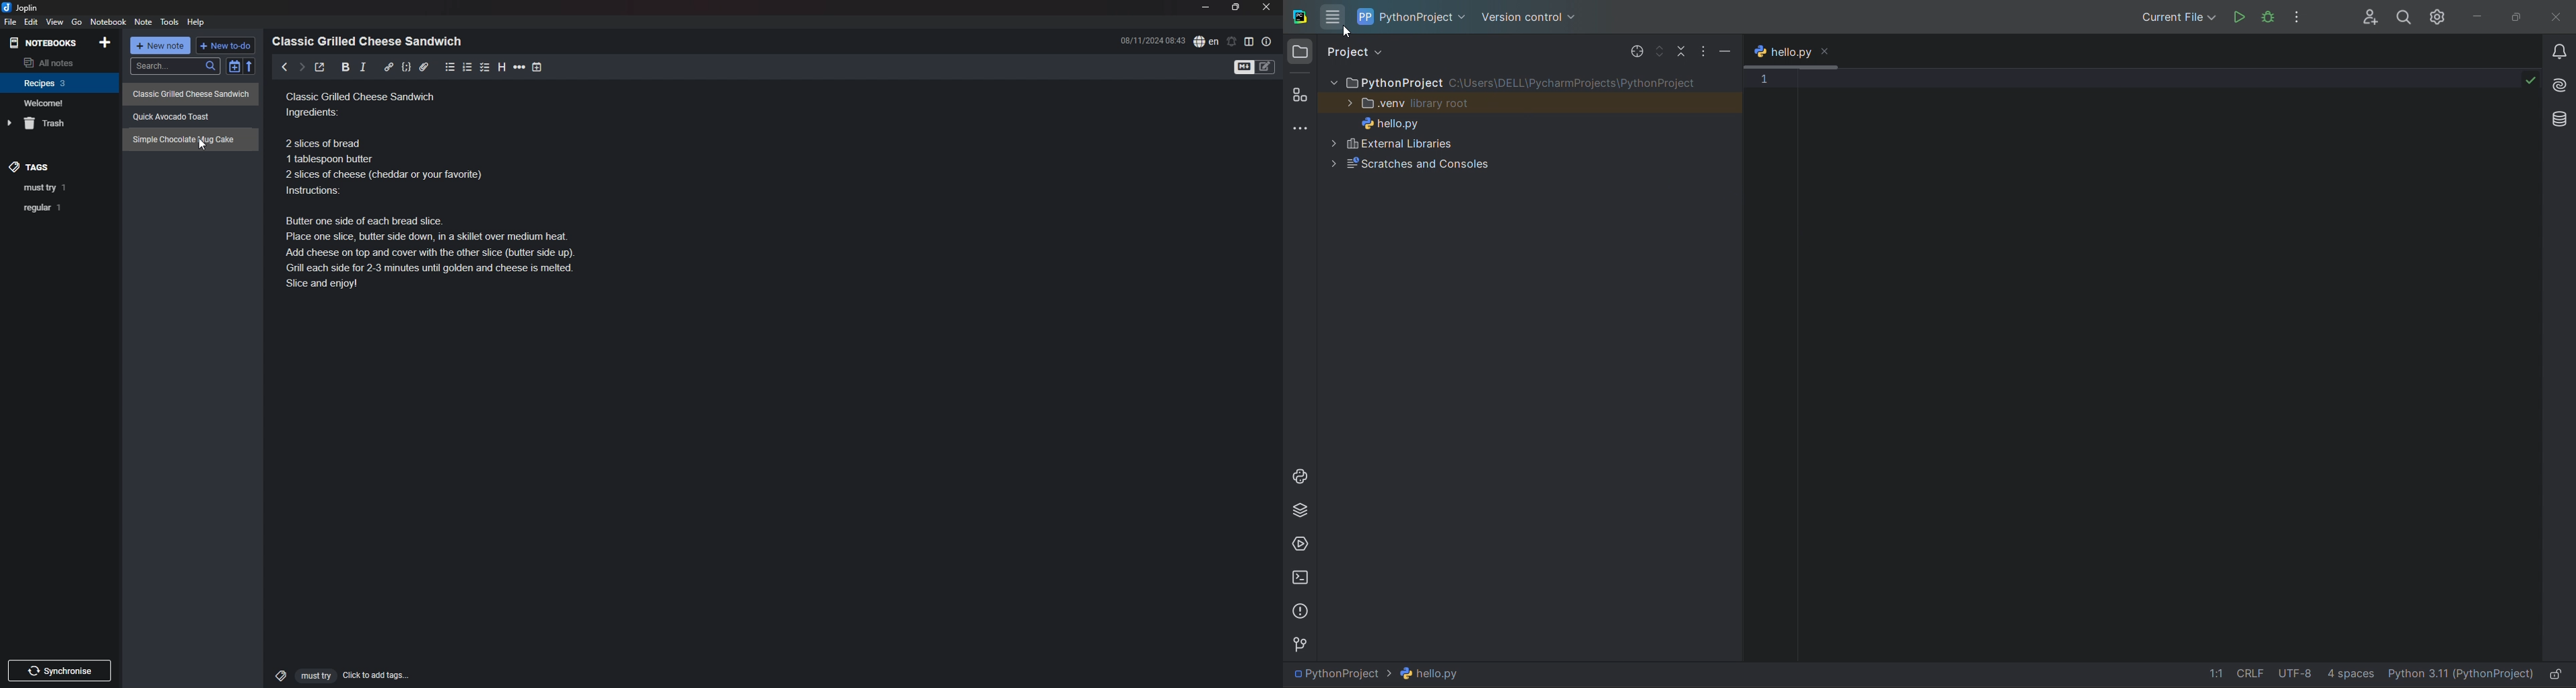 The image size is (2576, 700). I want to click on attachment, so click(424, 67).